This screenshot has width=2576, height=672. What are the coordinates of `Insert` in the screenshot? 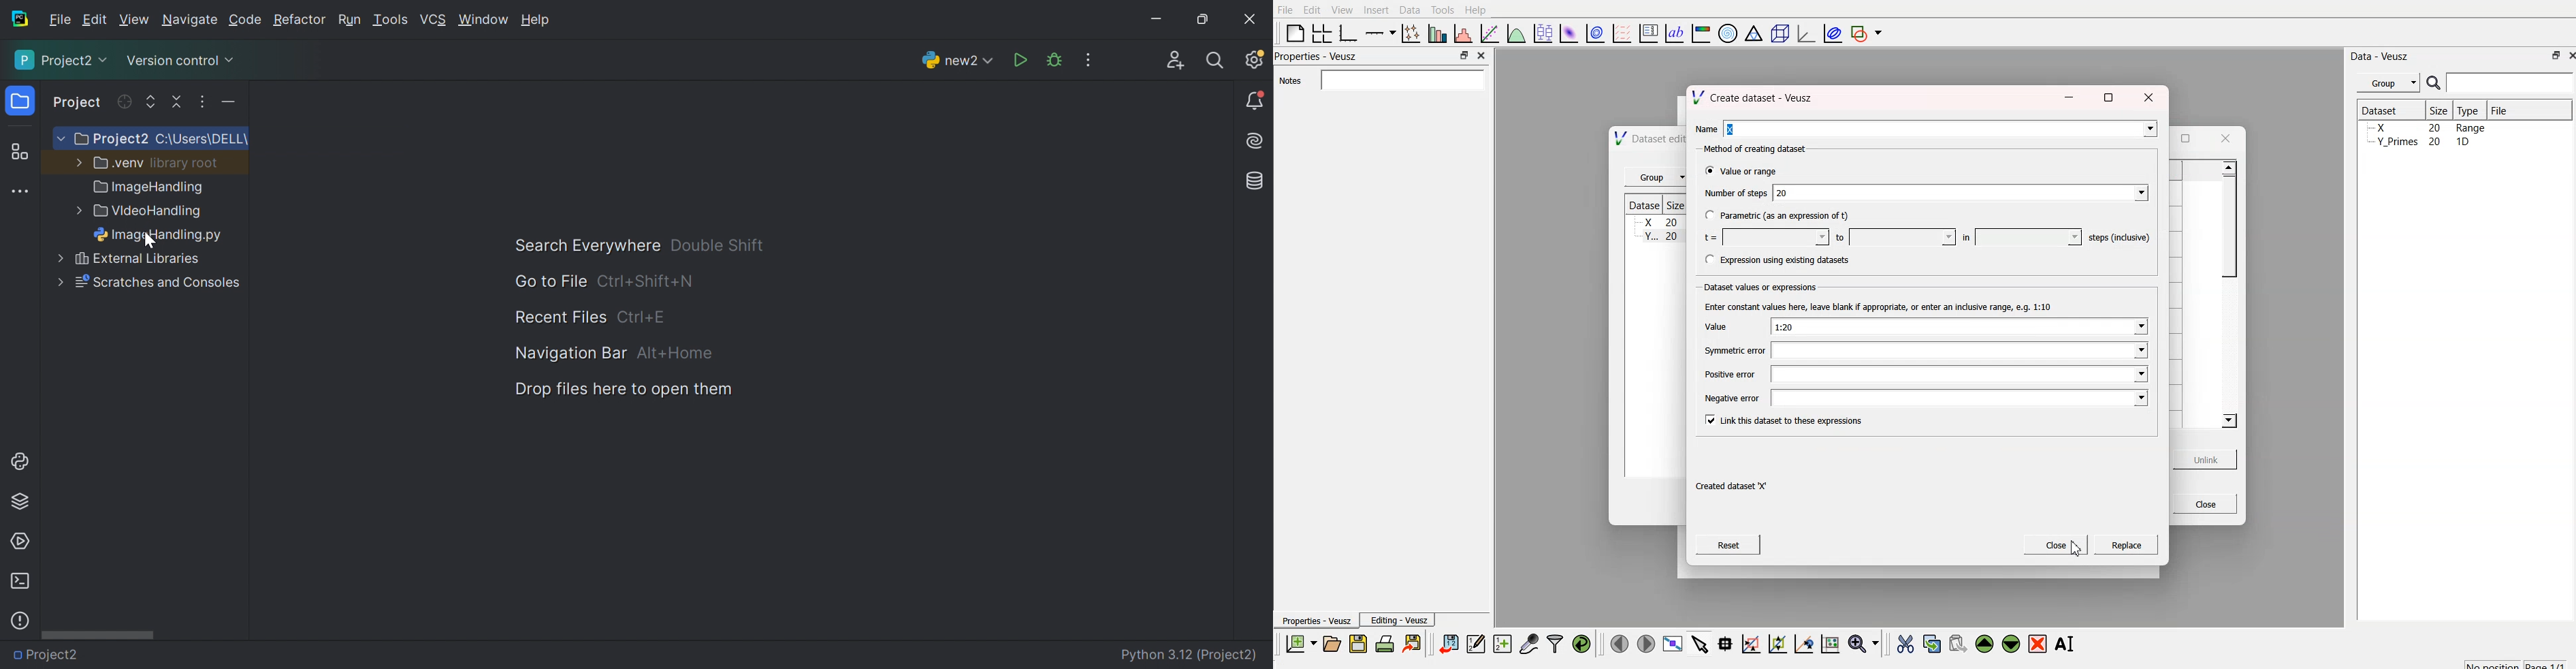 It's located at (1376, 10).